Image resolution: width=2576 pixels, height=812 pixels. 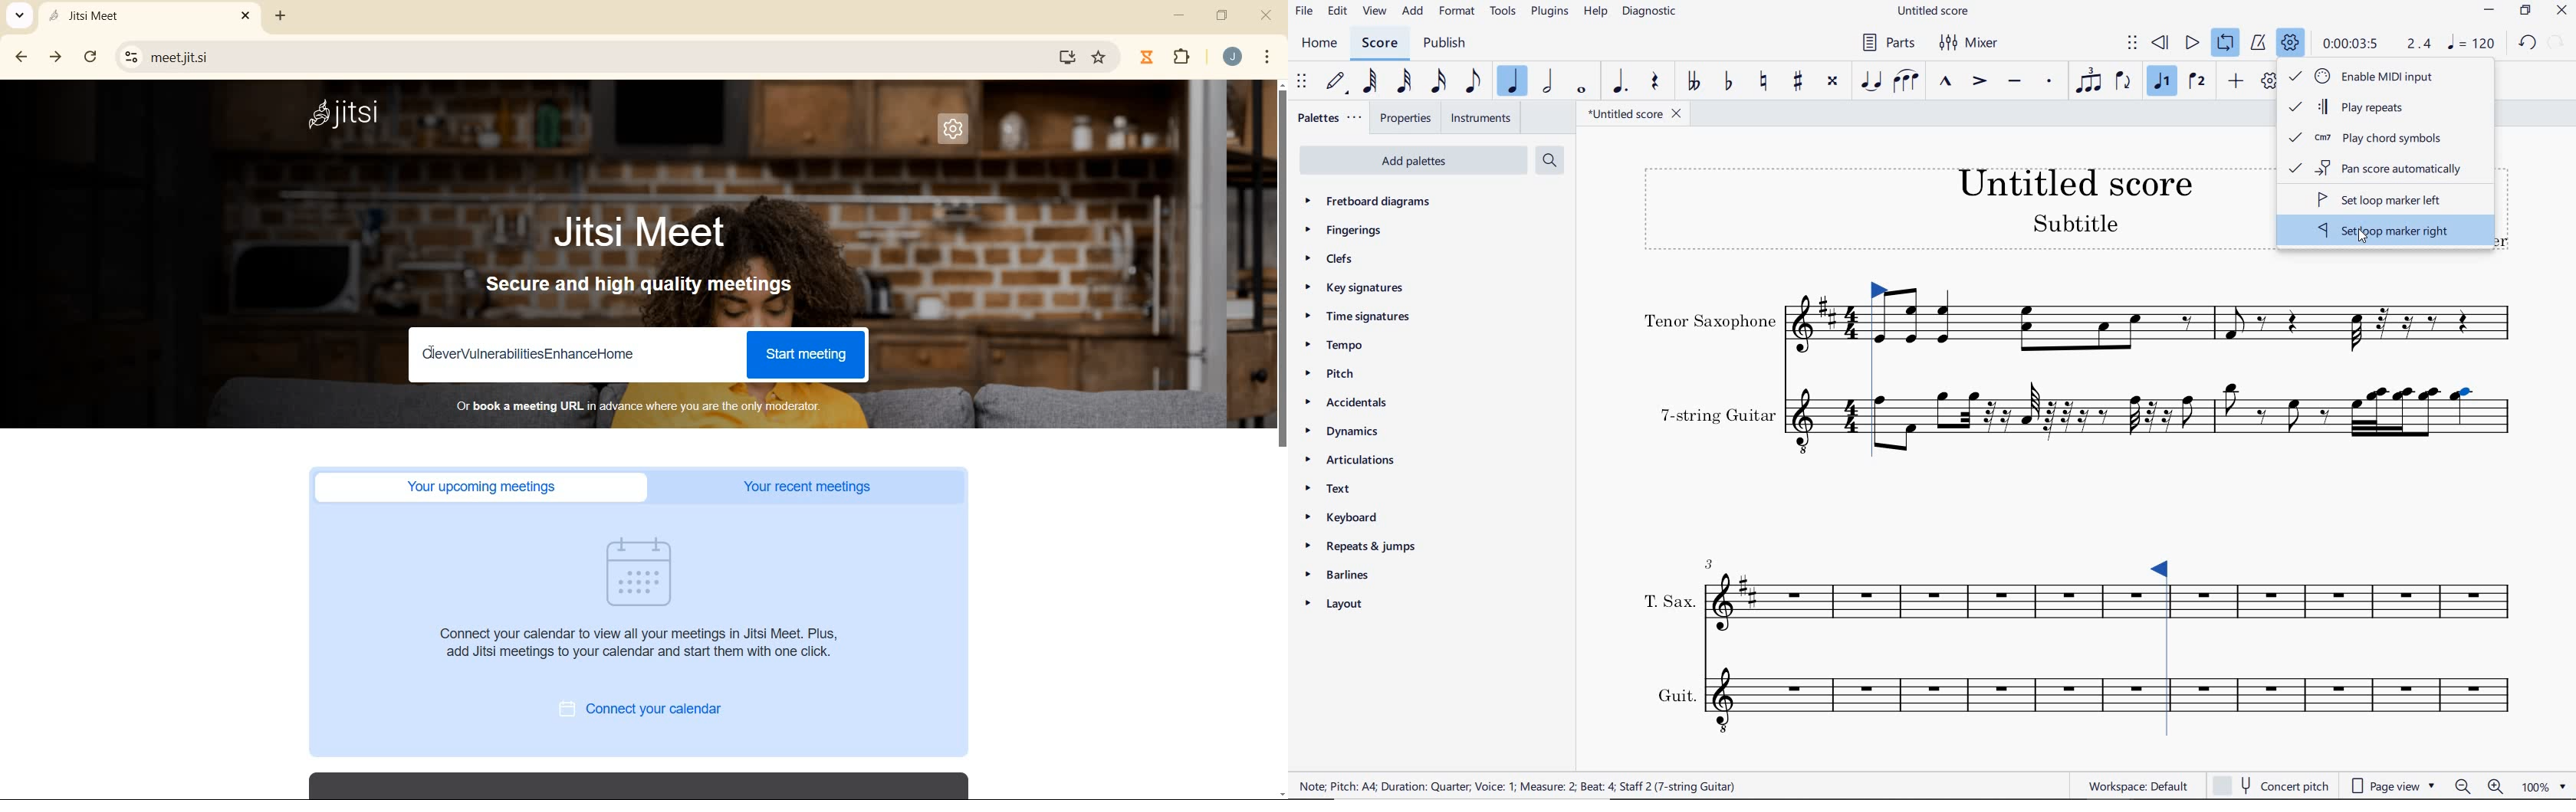 I want to click on HELP, so click(x=1594, y=12).